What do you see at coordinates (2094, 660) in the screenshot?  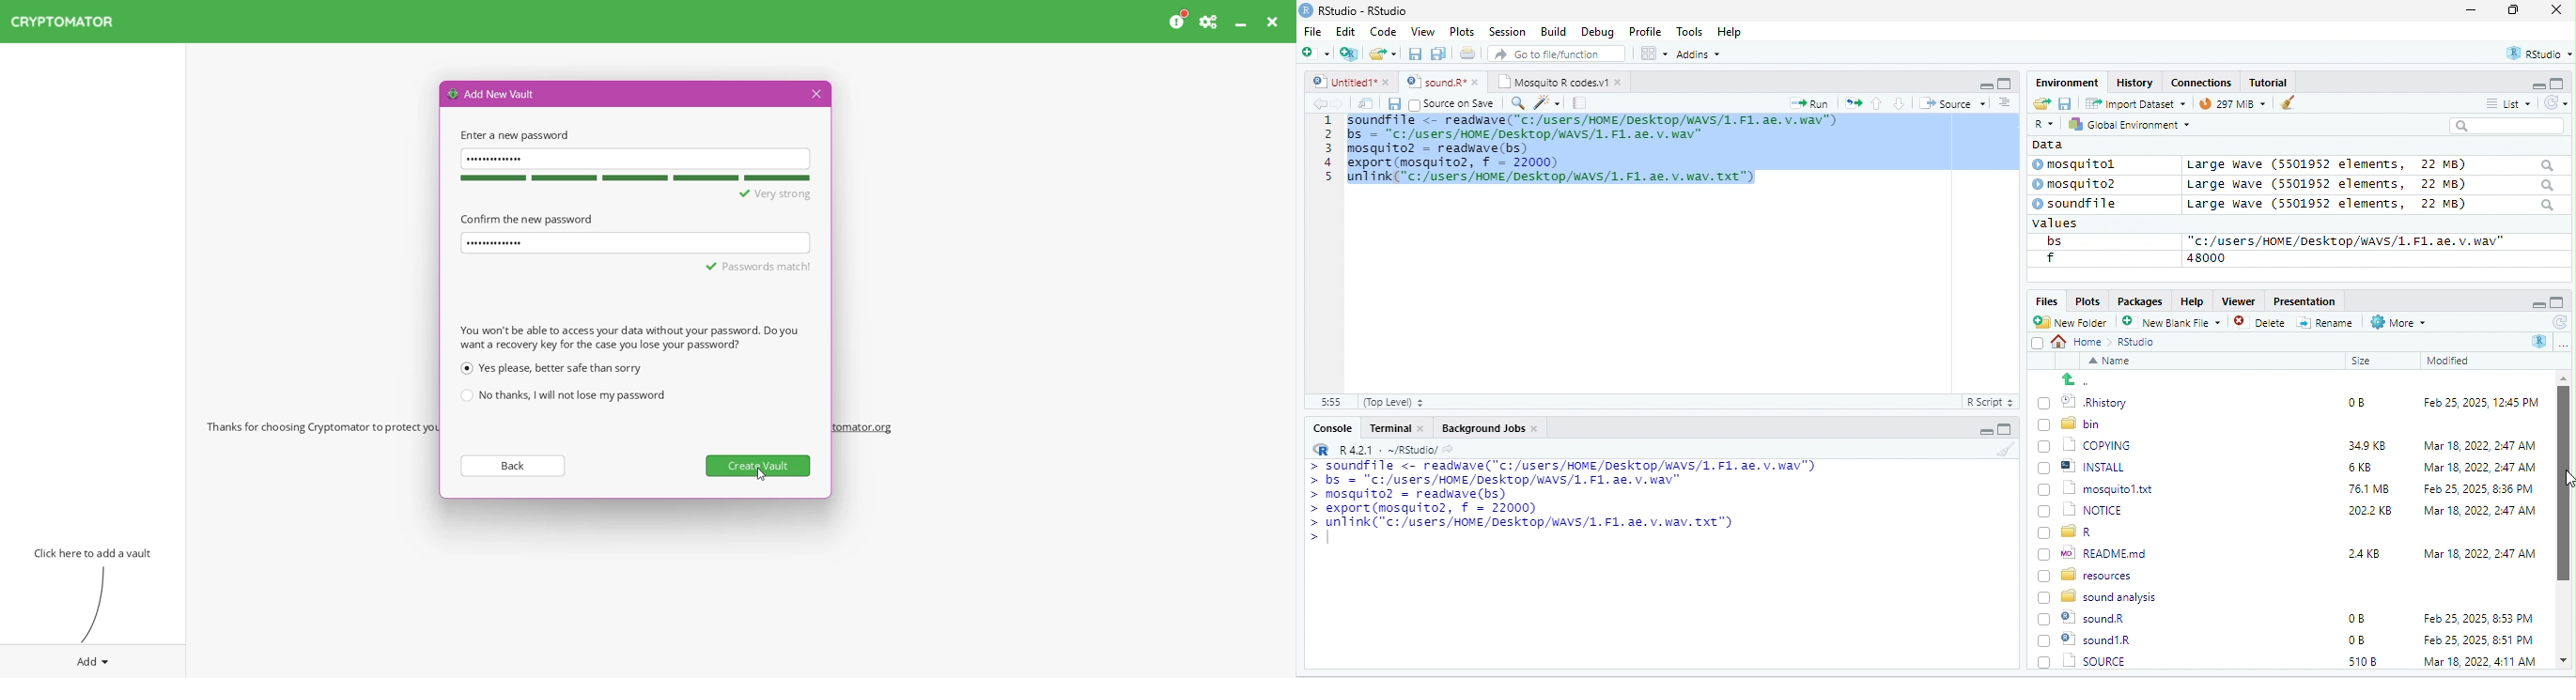 I see `Uninstall.exe` at bounding box center [2094, 660].